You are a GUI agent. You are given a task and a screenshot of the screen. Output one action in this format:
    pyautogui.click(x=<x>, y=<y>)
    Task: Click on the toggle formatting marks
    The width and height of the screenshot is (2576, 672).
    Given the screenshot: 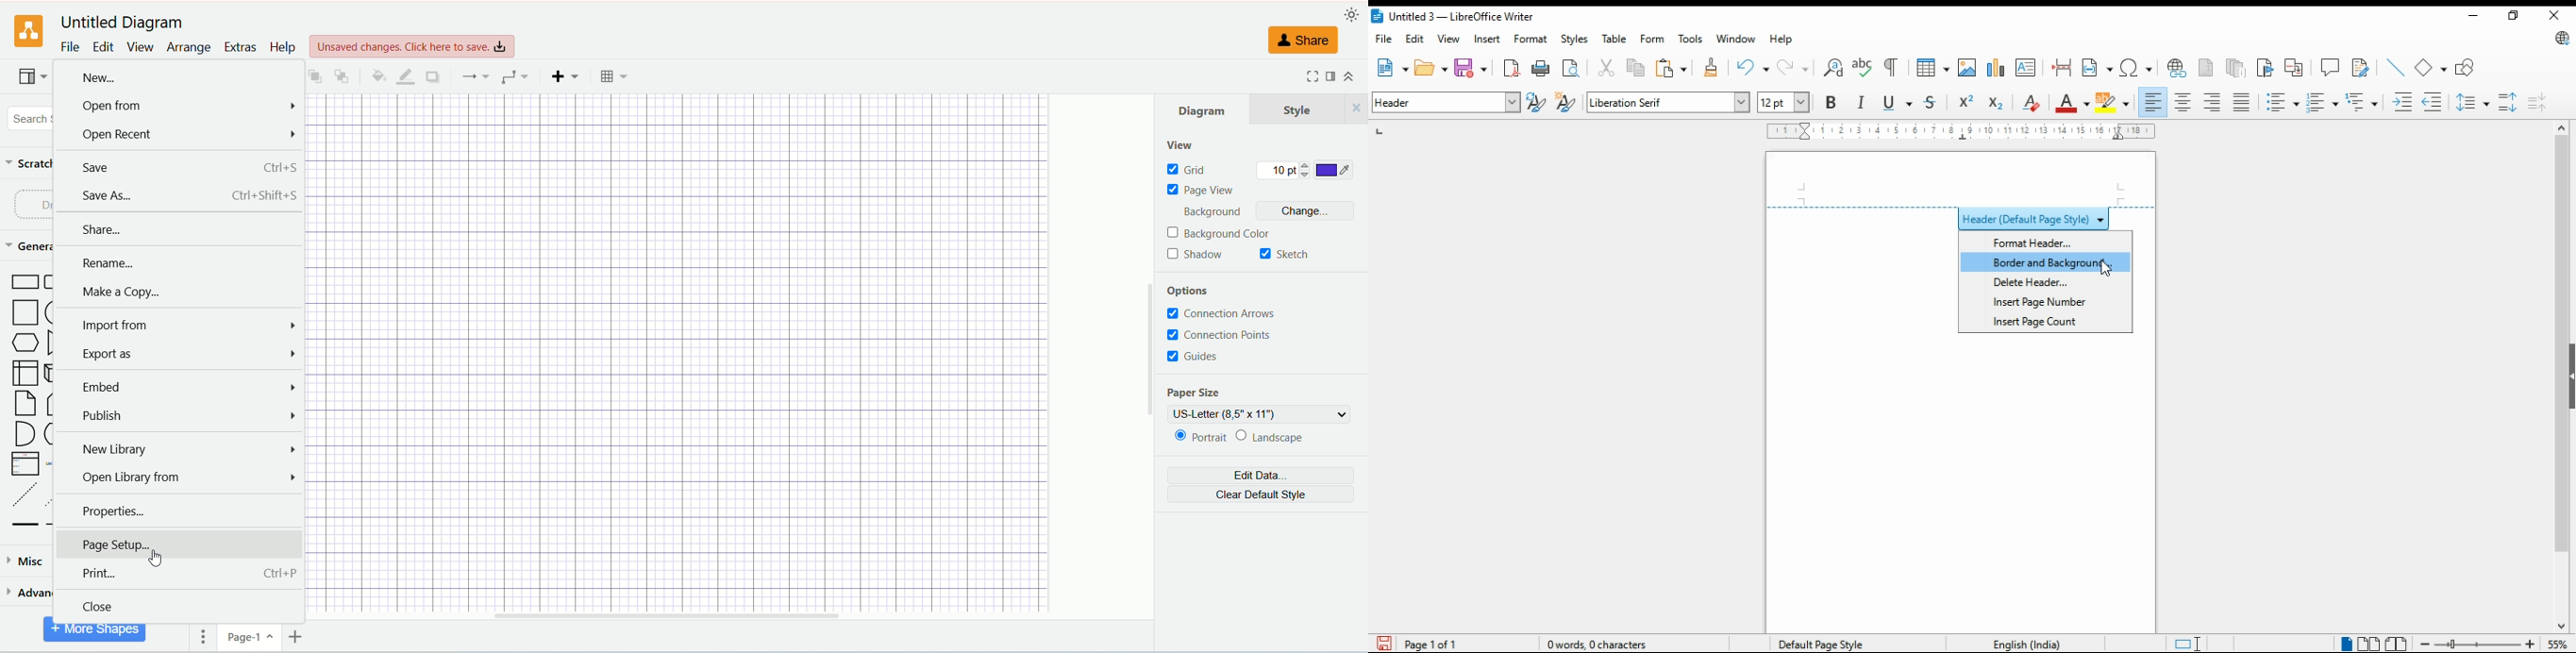 What is the action you would take?
    pyautogui.click(x=1893, y=67)
    